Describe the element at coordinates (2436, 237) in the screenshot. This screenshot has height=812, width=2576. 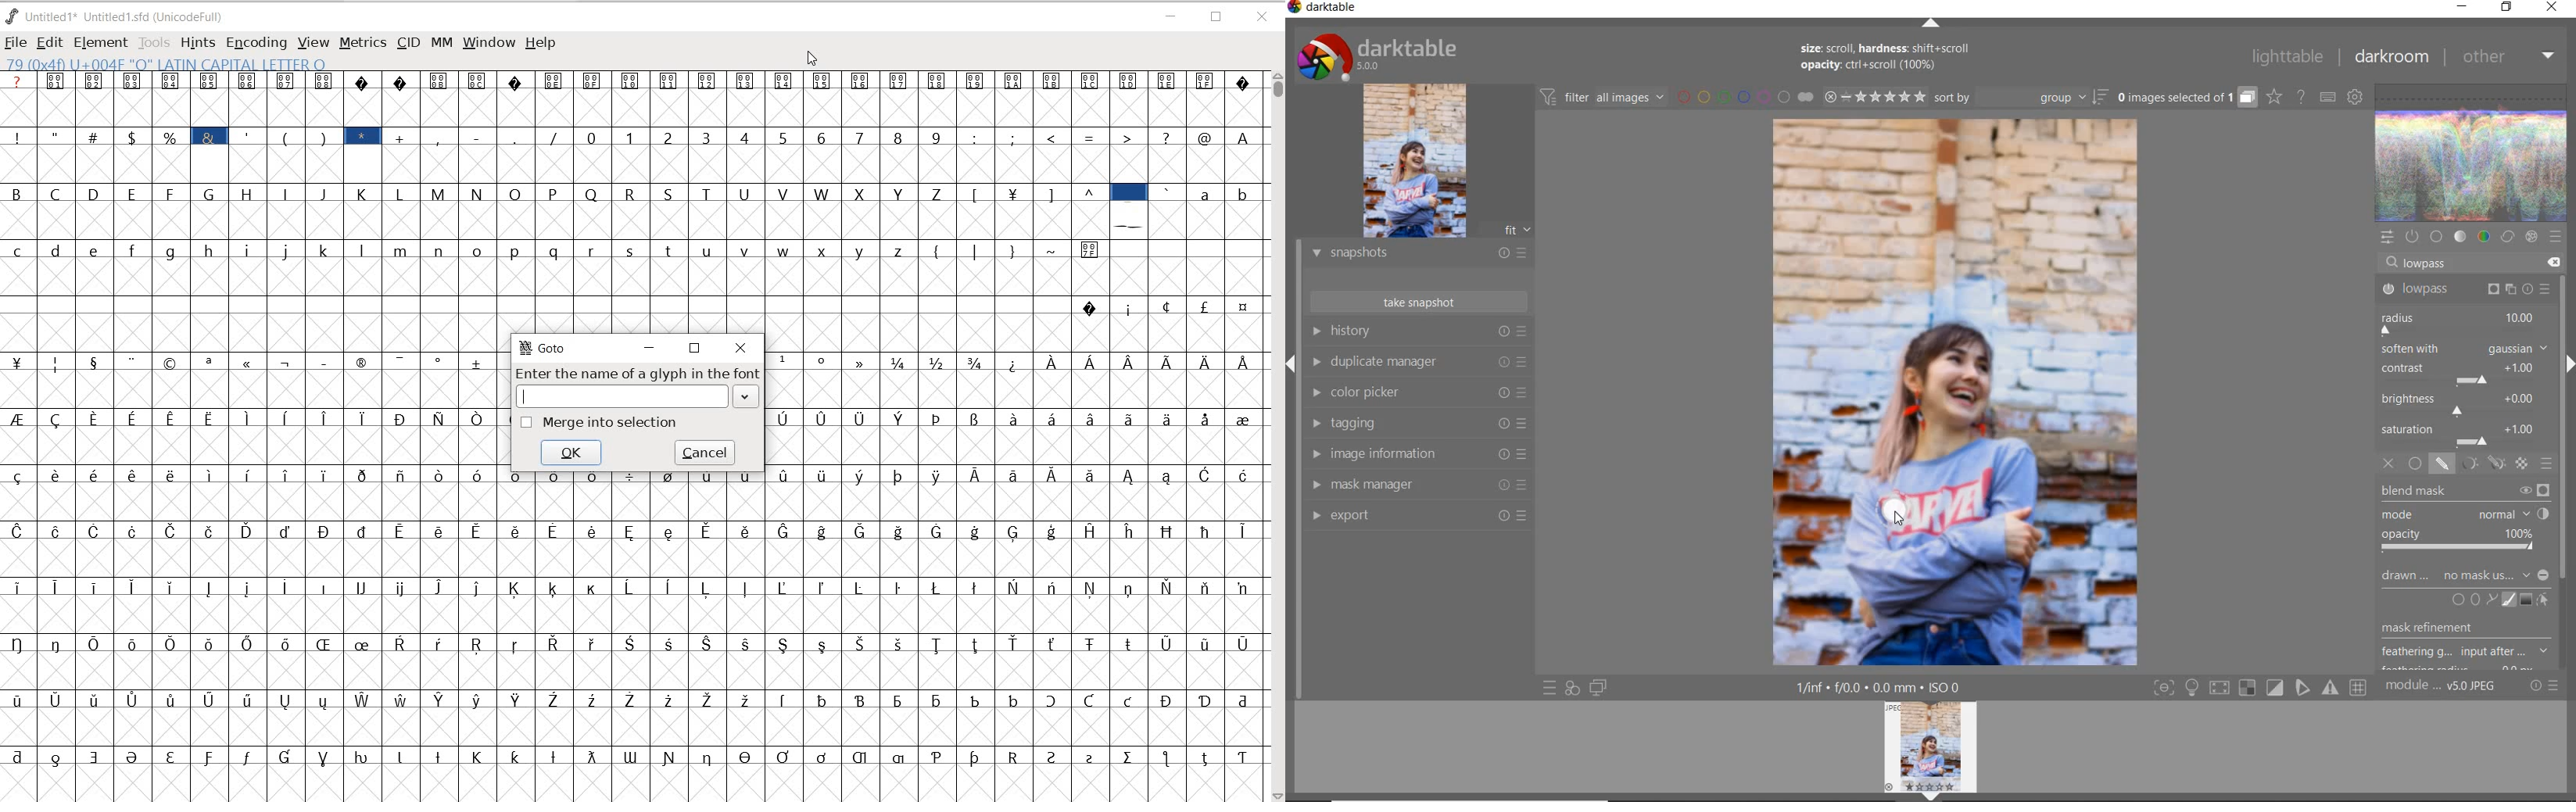
I see `base` at that location.